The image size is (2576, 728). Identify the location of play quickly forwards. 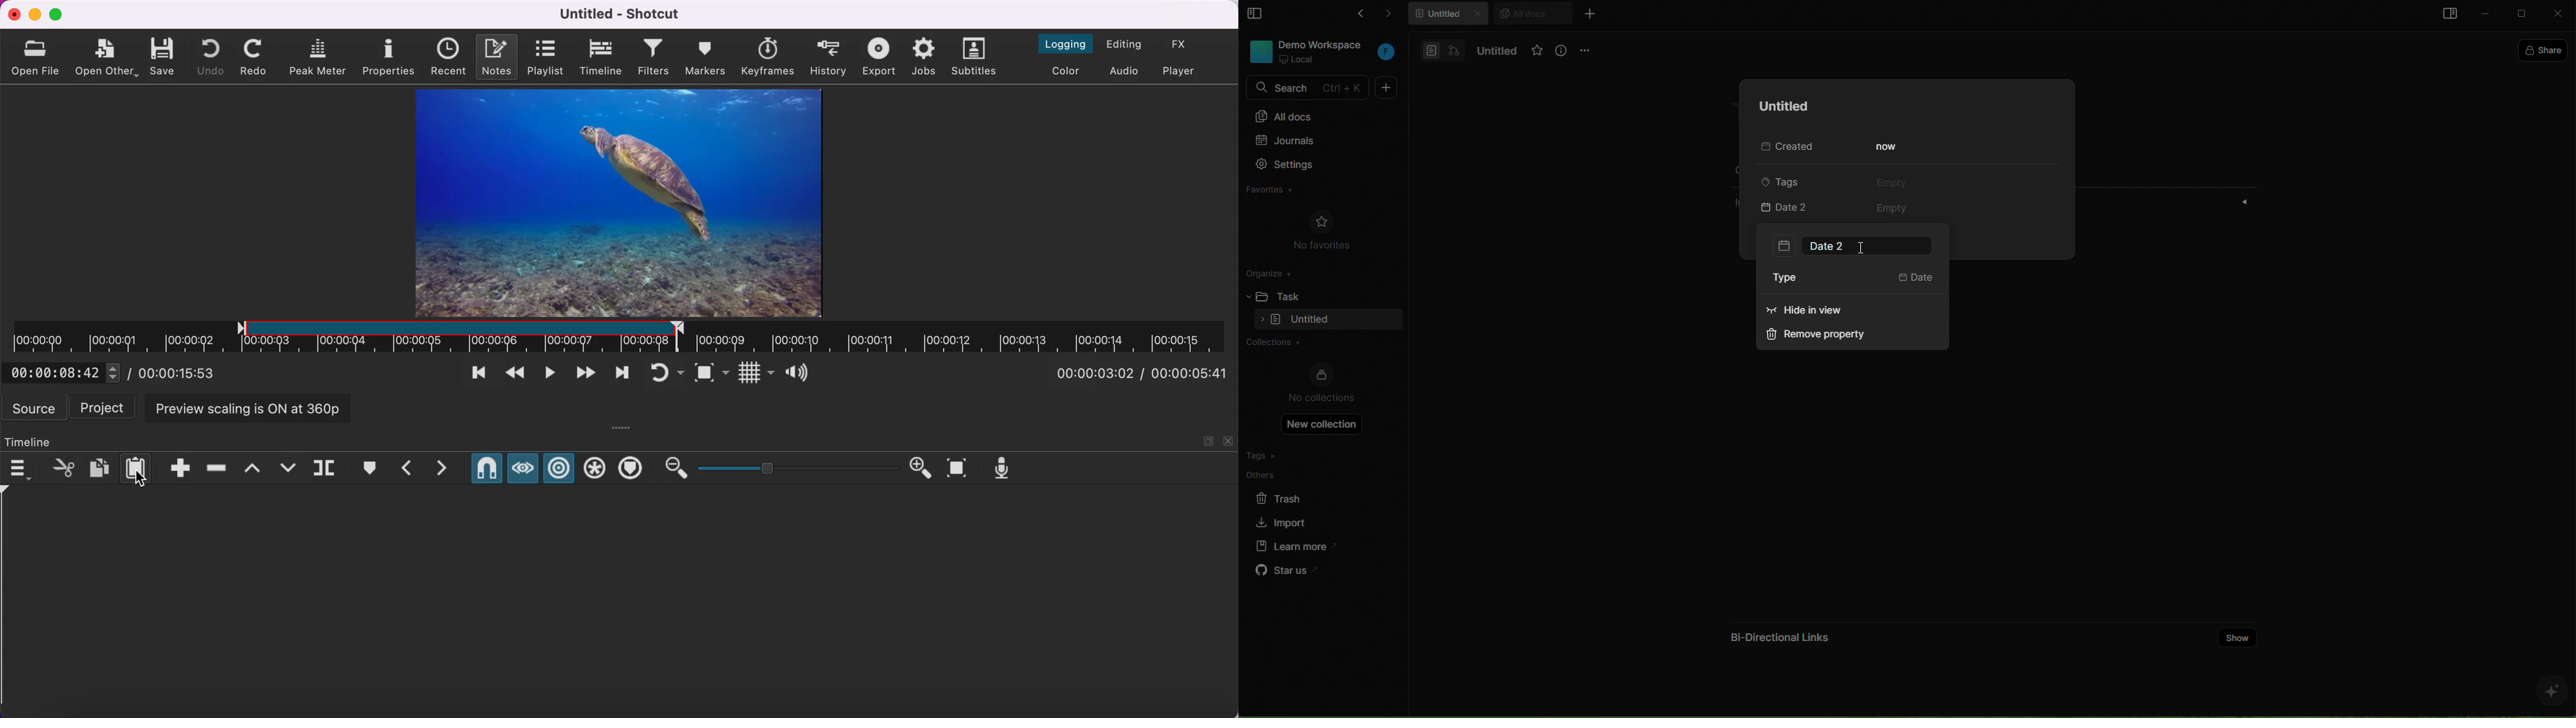
(583, 374).